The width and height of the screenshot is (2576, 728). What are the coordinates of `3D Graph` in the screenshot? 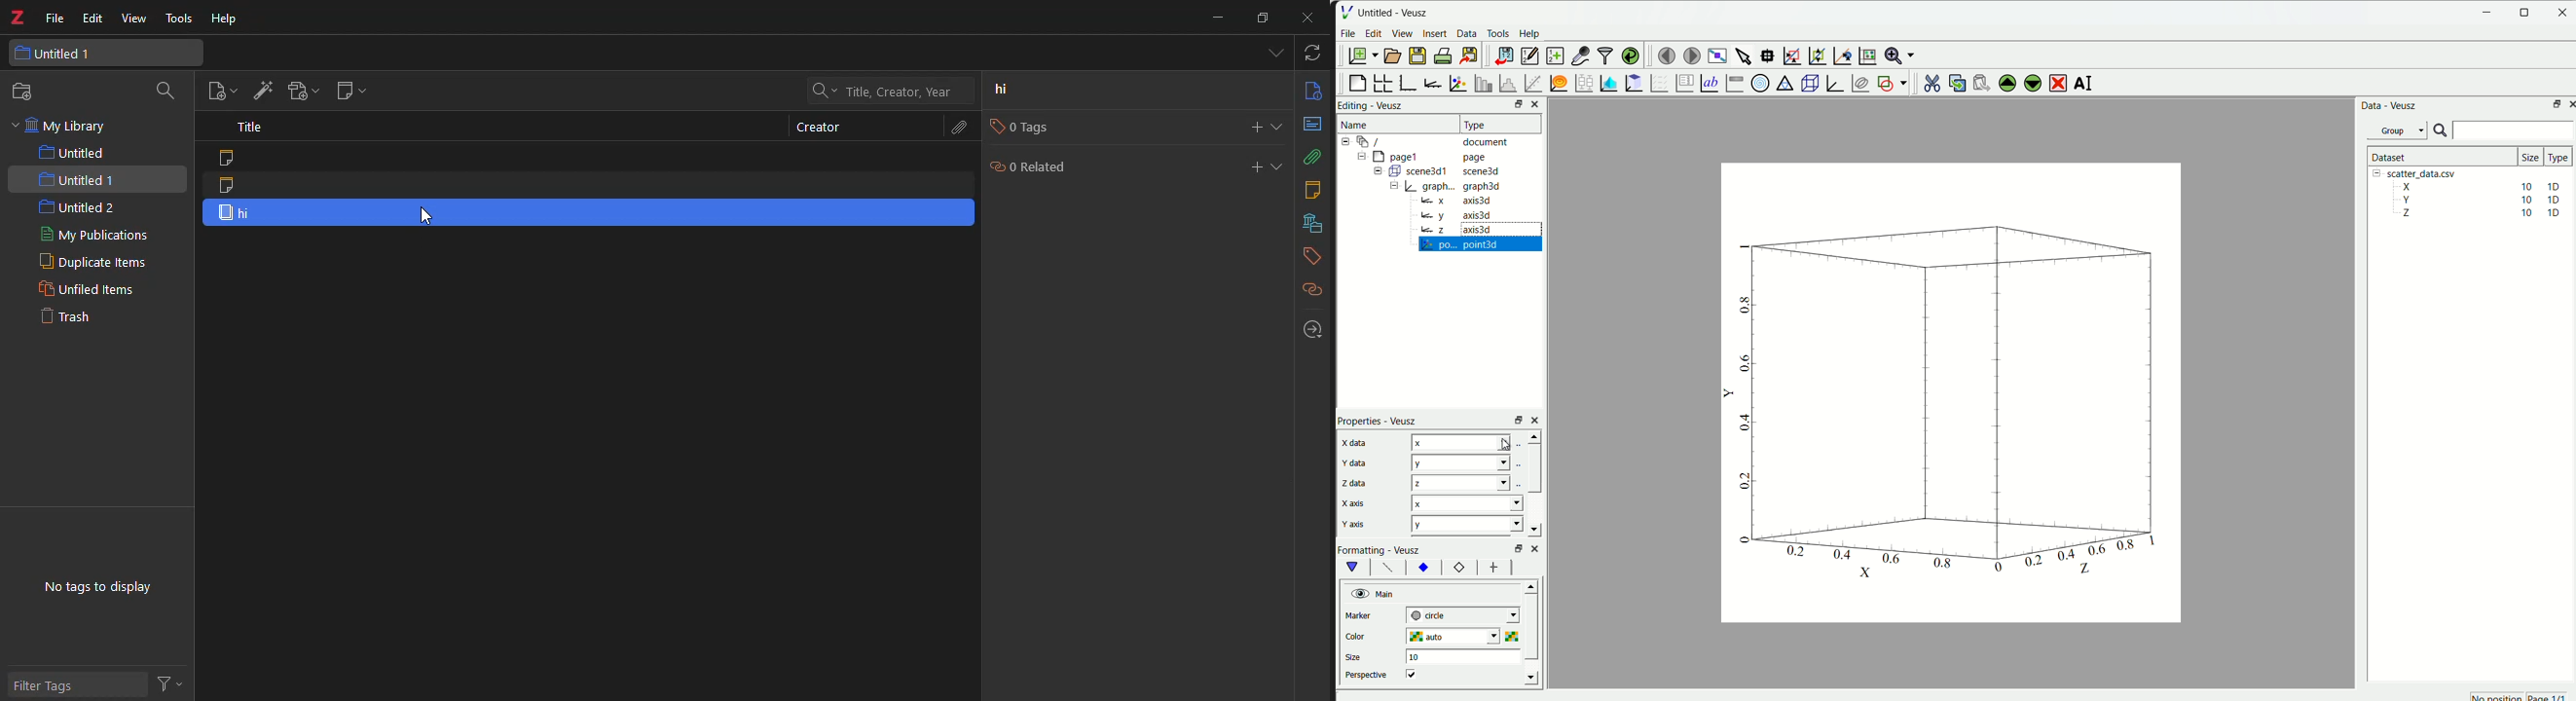 It's located at (1832, 82).